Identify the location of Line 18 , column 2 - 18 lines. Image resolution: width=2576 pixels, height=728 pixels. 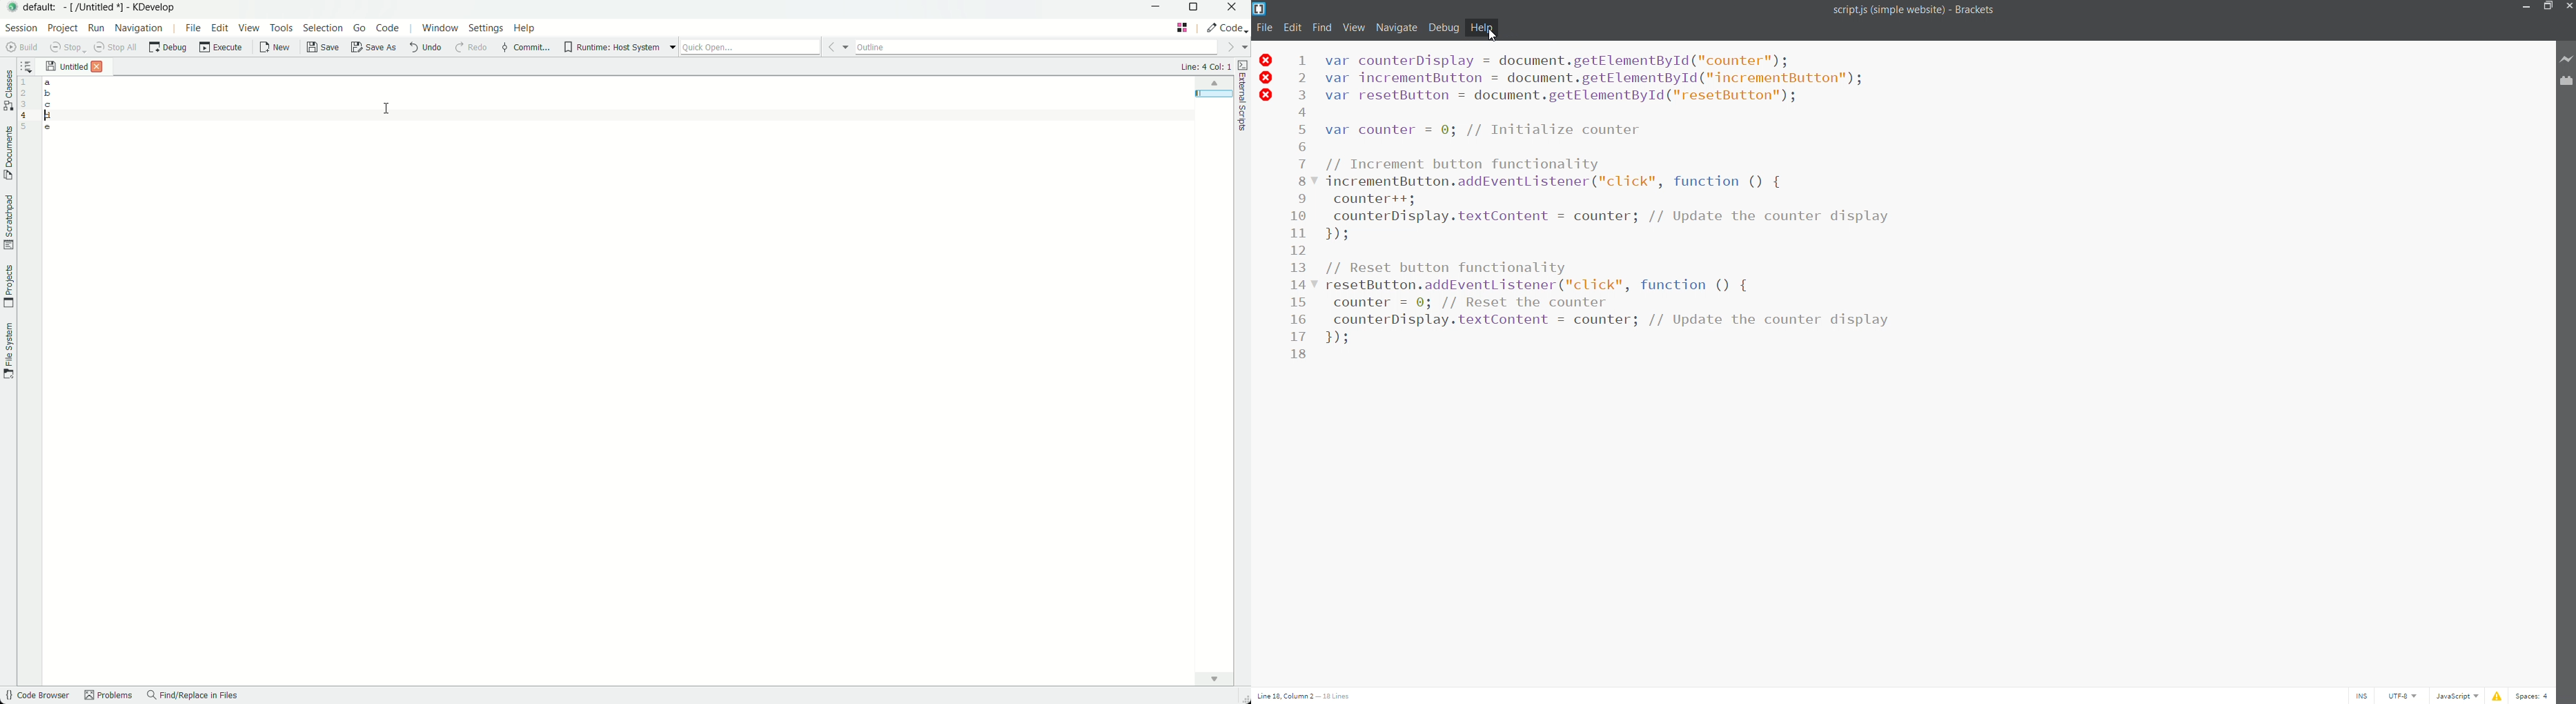
(1306, 697).